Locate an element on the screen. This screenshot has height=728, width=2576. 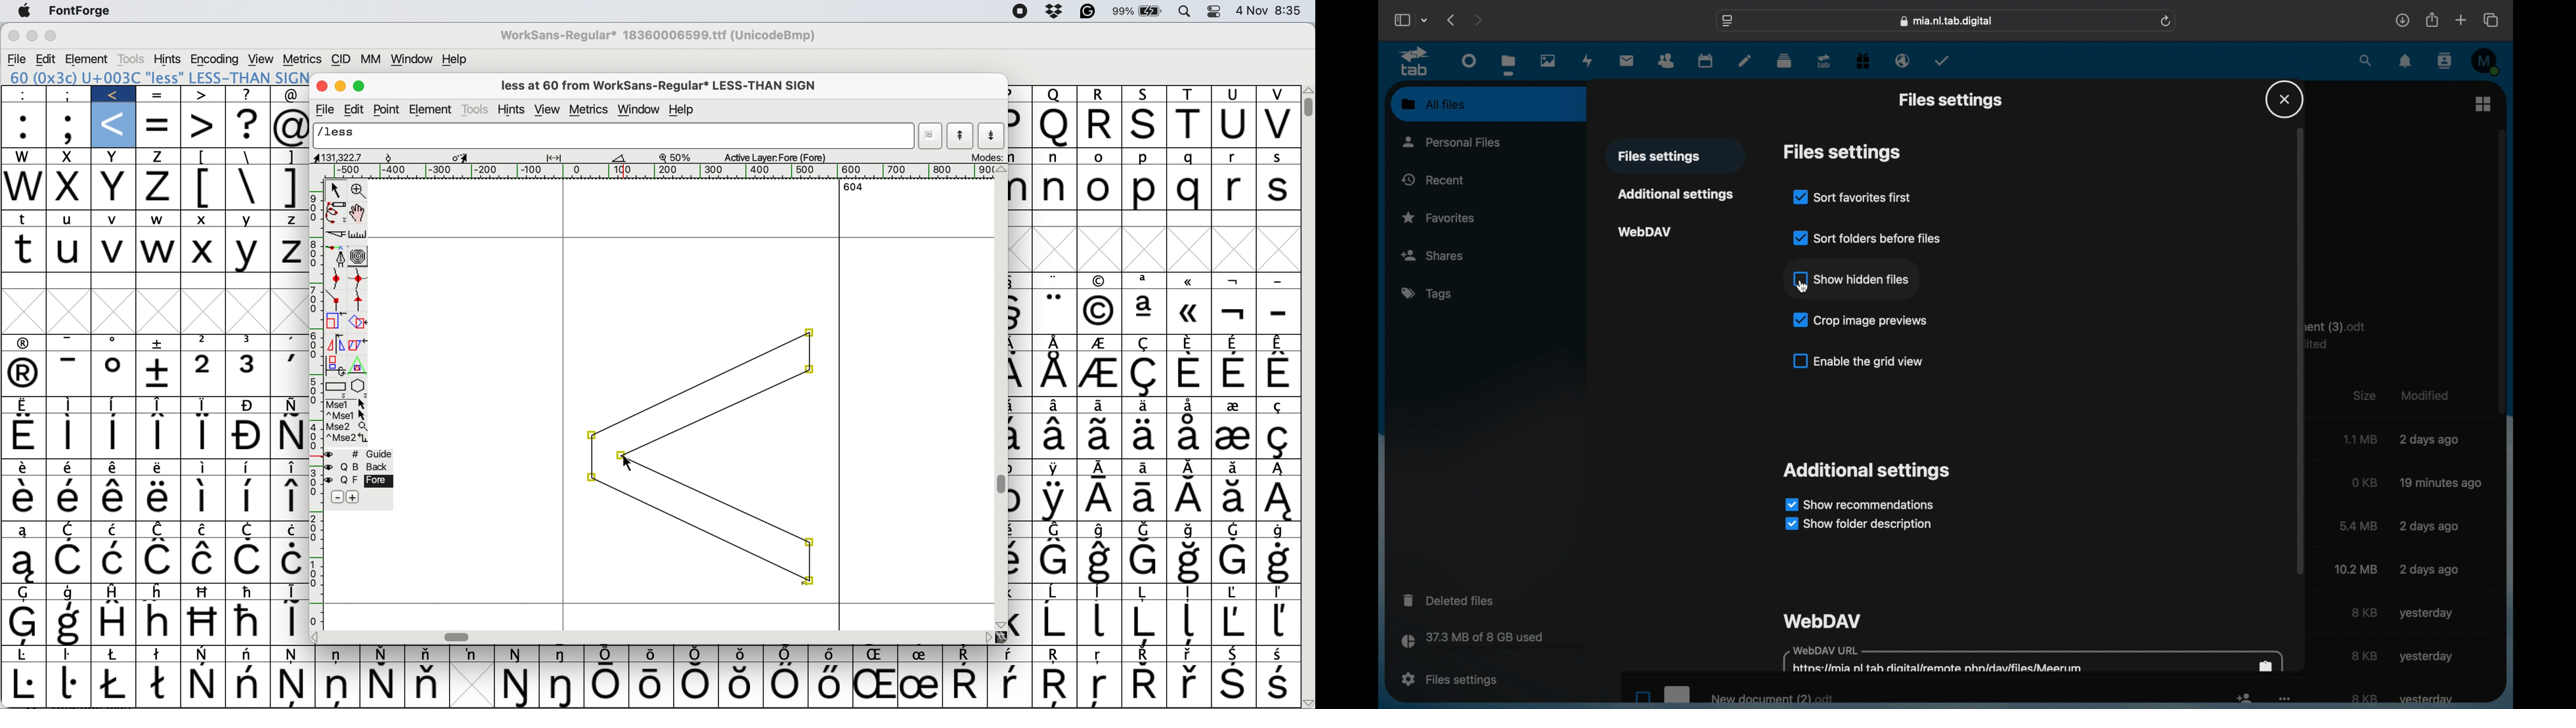
Symbol is located at coordinates (1190, 343).